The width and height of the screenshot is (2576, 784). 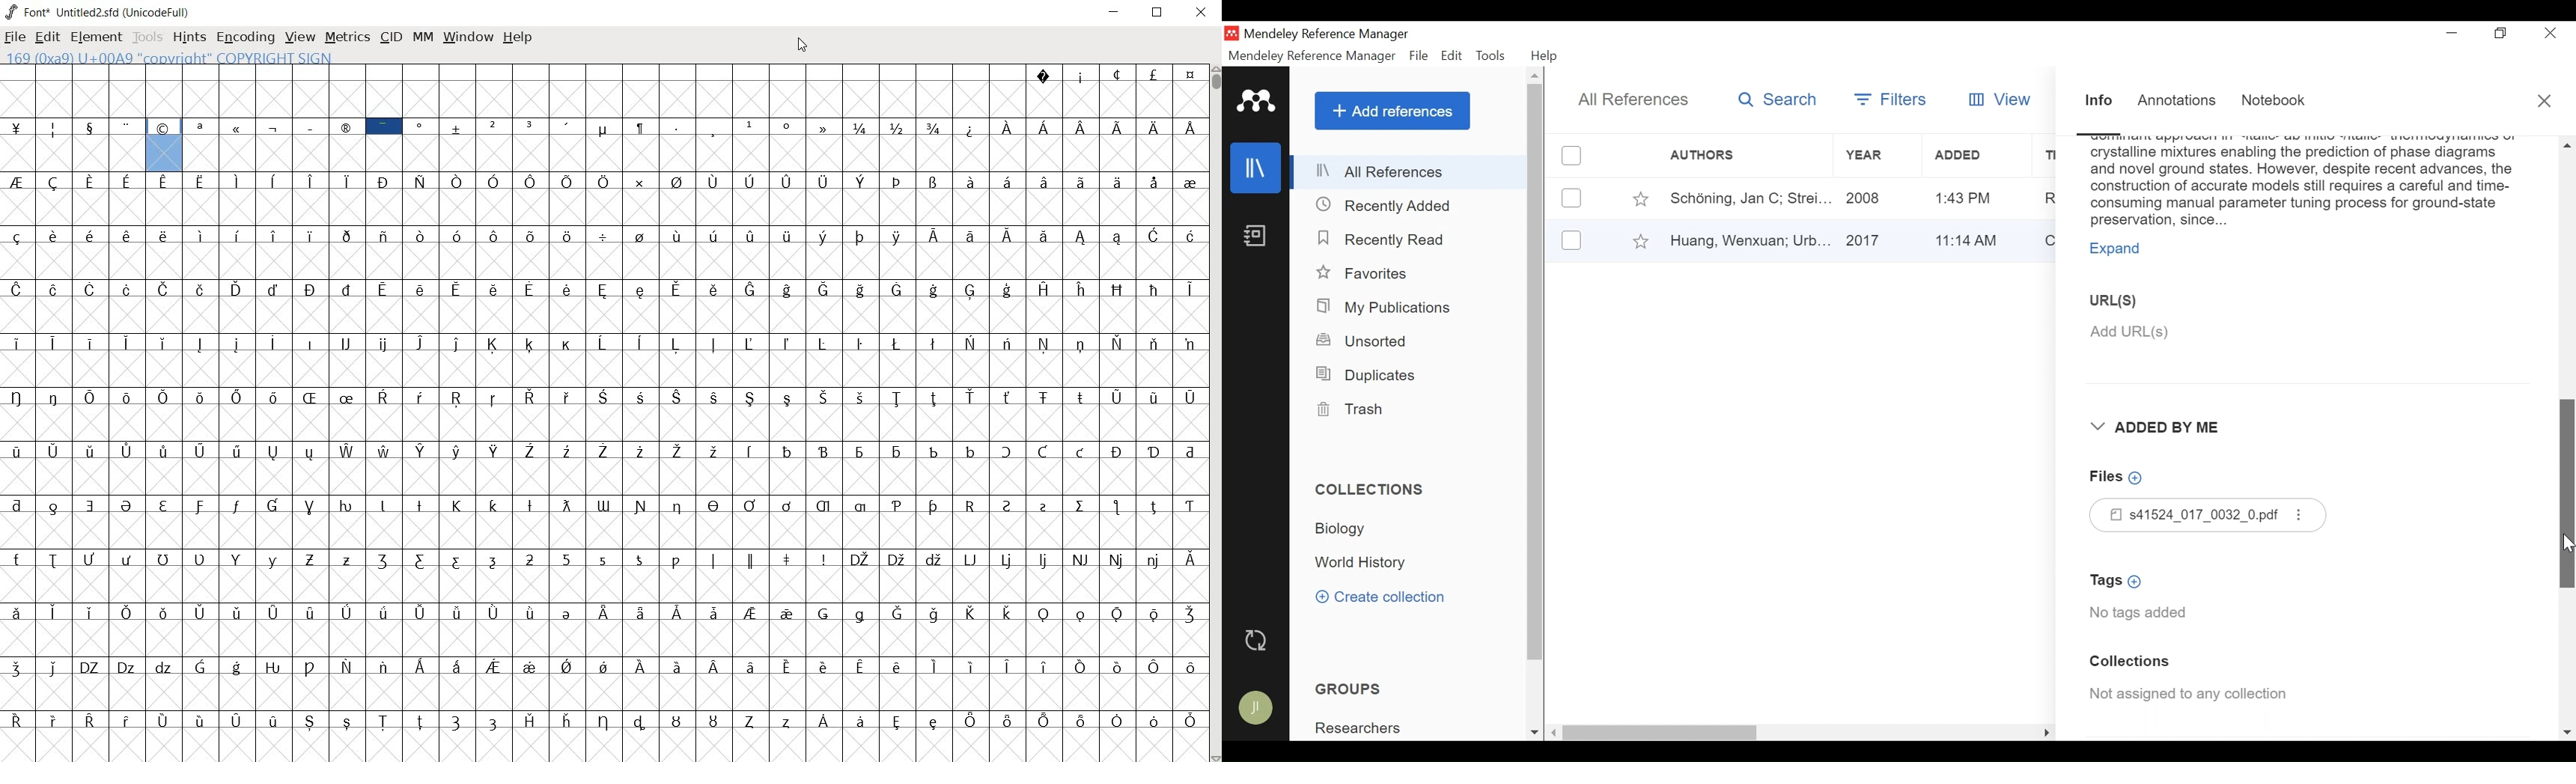 I want to click on element, so click(x=96, y=37).